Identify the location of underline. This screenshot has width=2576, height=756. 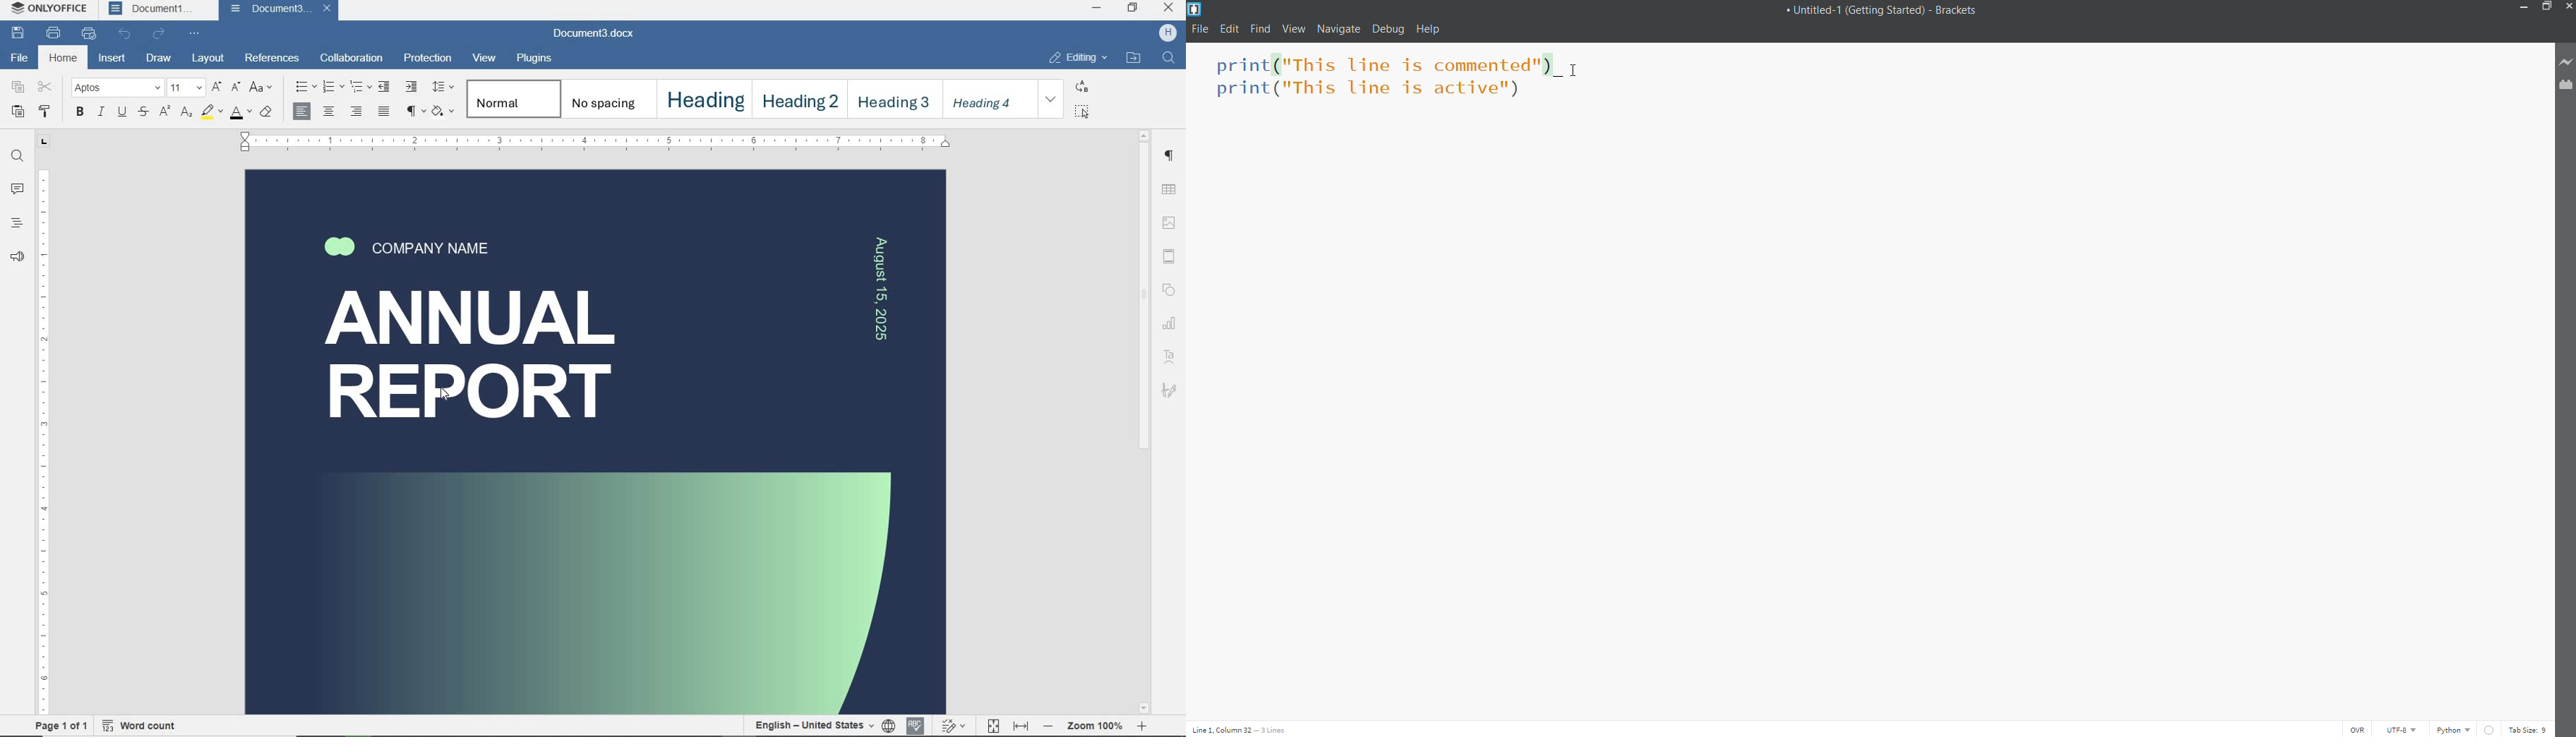
(124, 112).